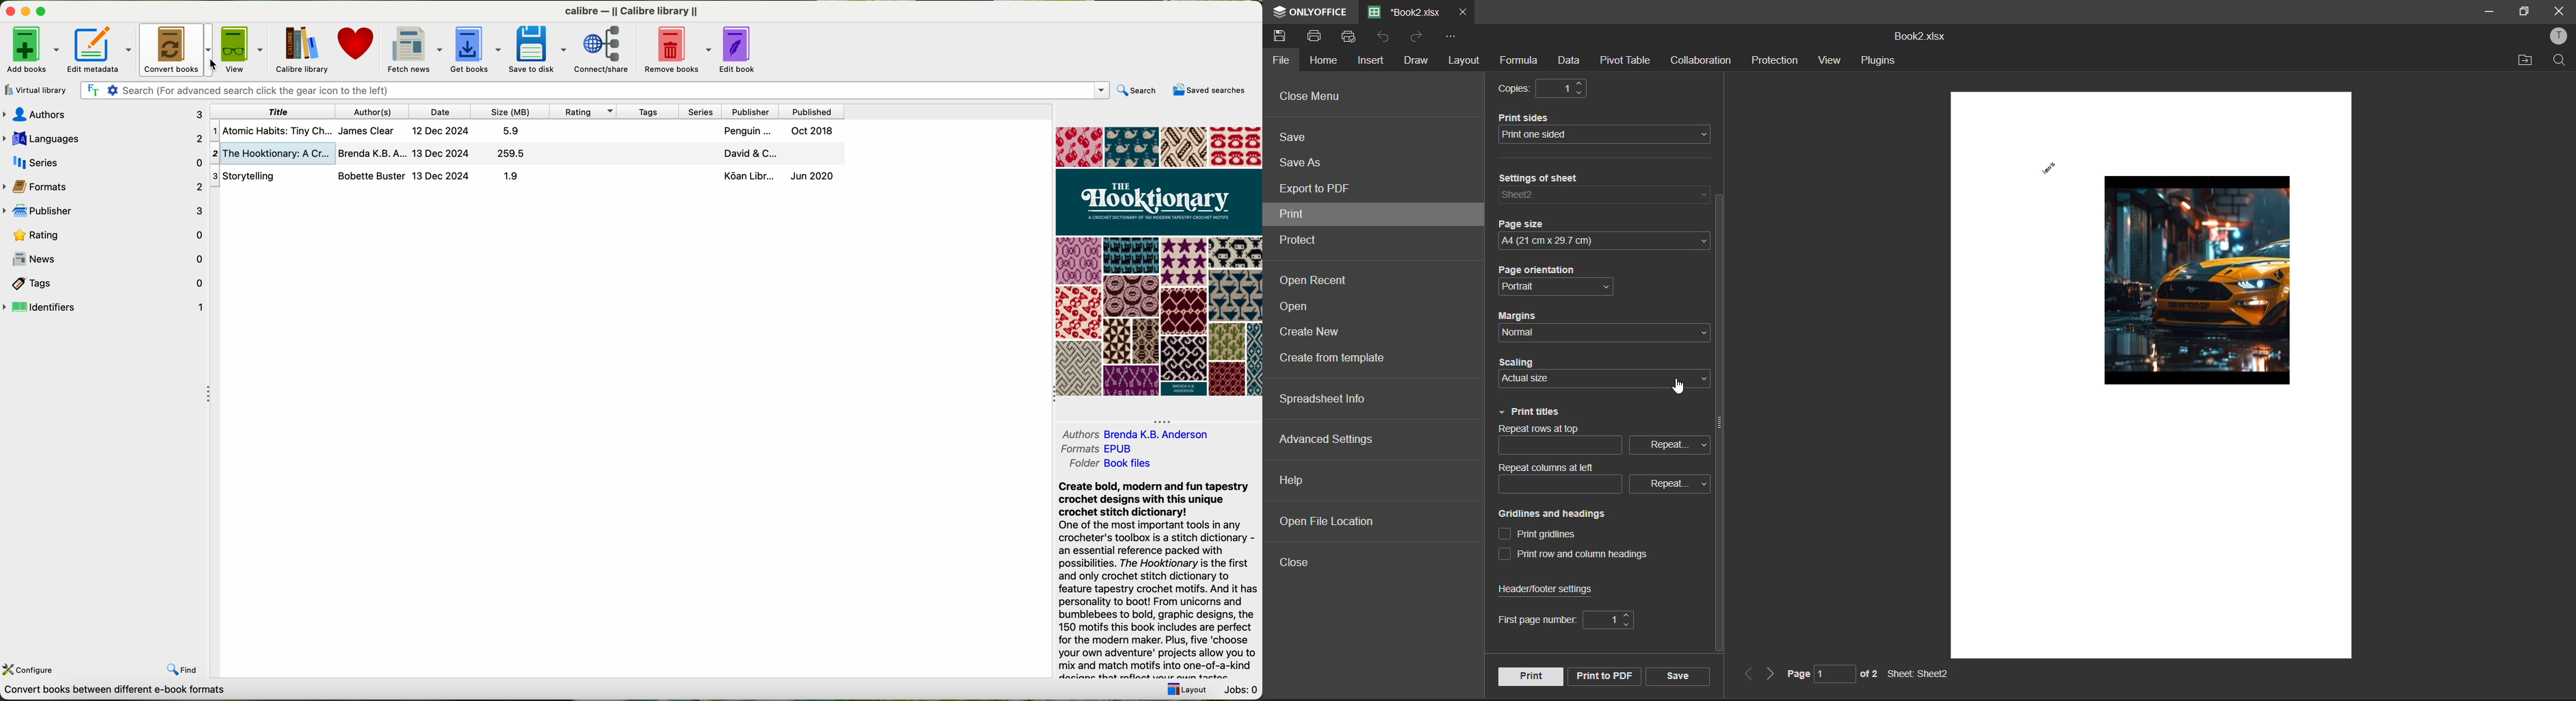 The width and height of the screenshot is (2576, 728). Describe the element at coordinates (754, 112) in the screenshot. I see `publisher` at that location.